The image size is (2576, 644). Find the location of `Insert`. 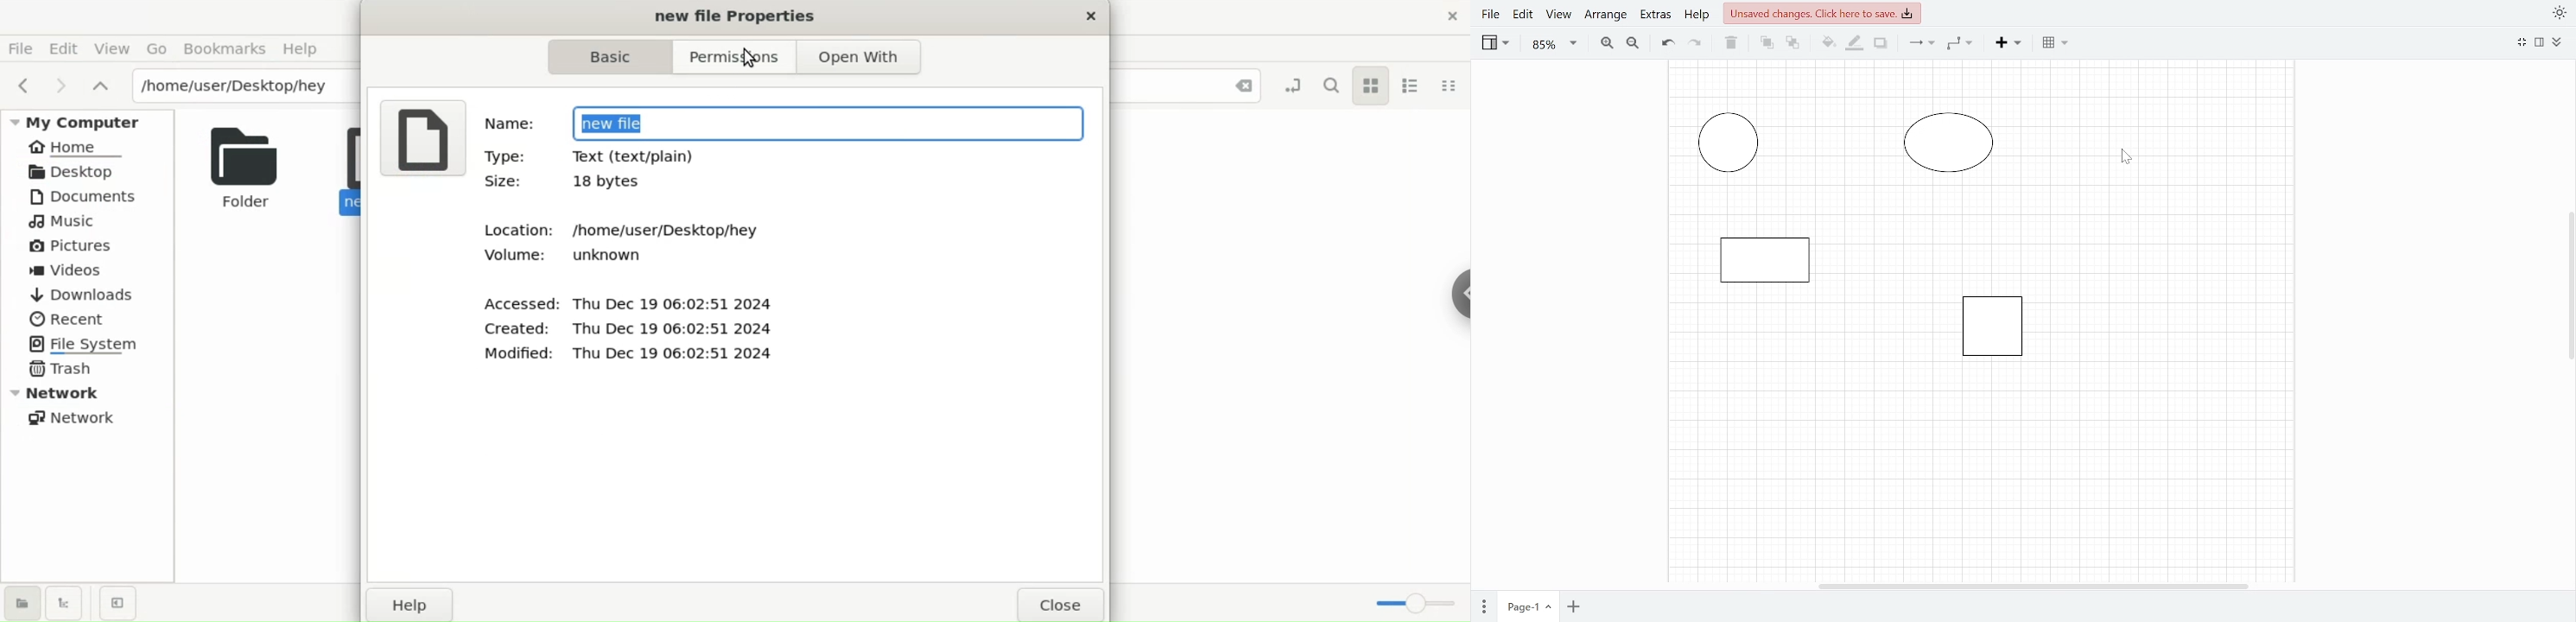

Insert is located at coordinates (2011, 45).